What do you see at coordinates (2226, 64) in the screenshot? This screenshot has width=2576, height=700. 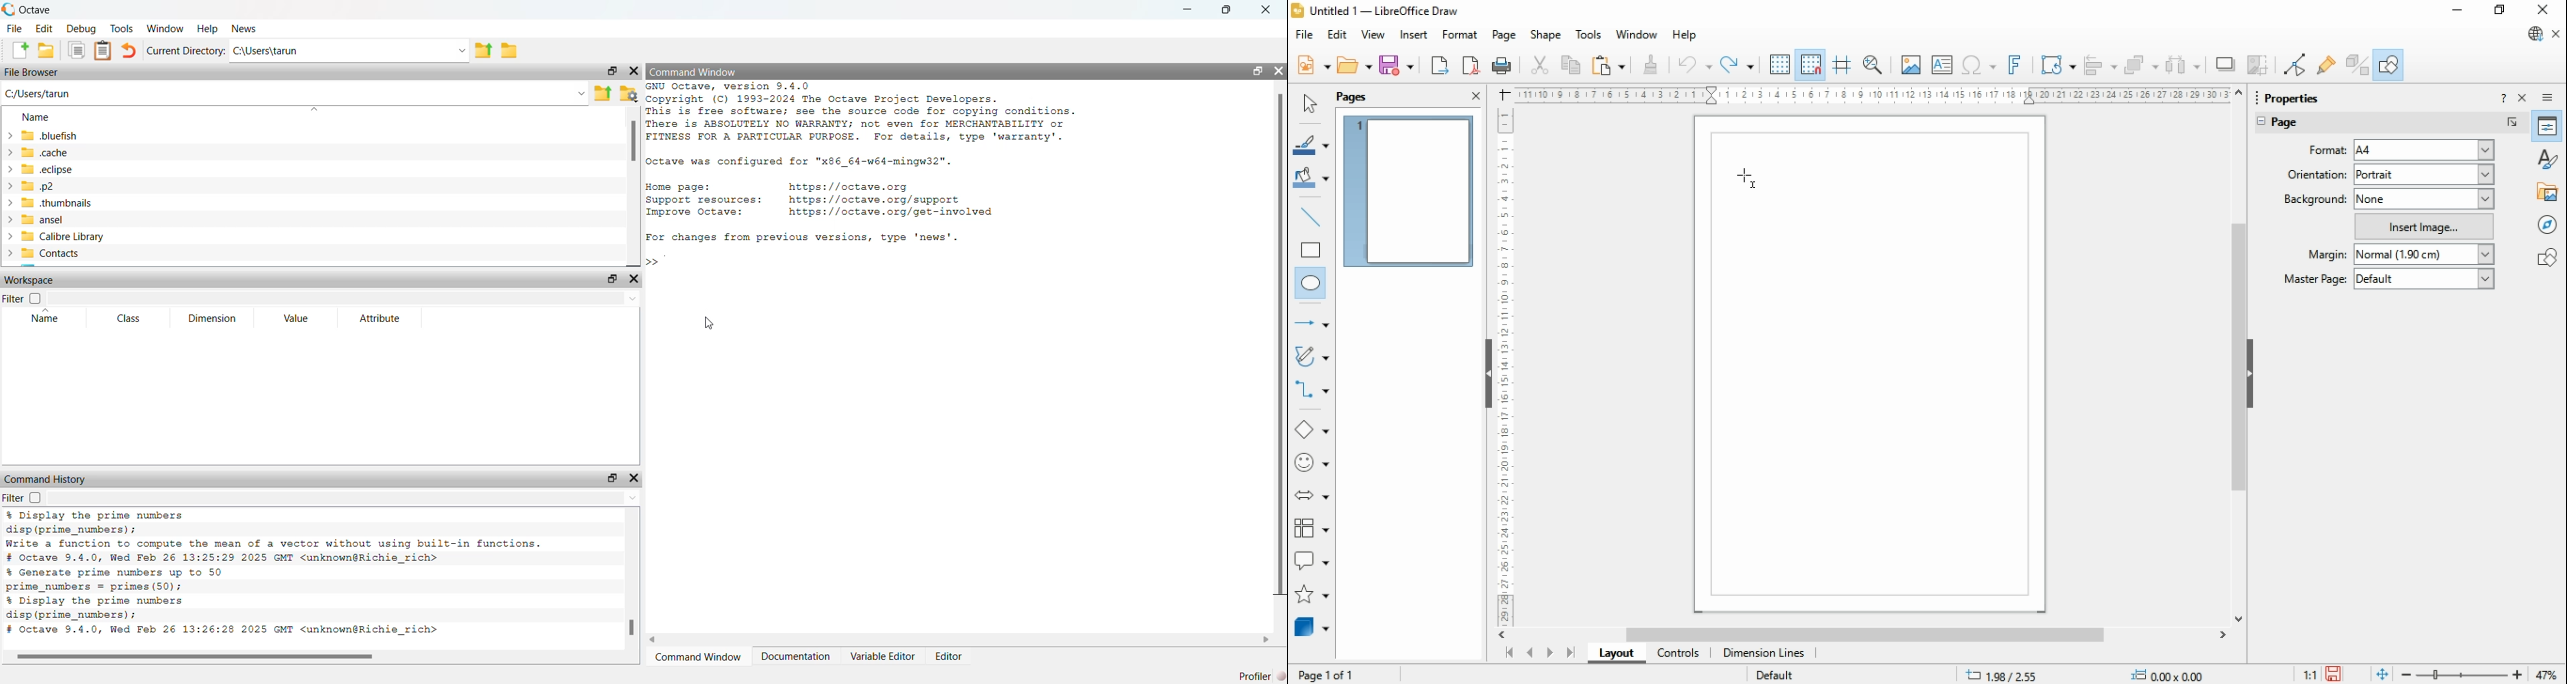 I see `shadow` at bounding box center [2226, 64].